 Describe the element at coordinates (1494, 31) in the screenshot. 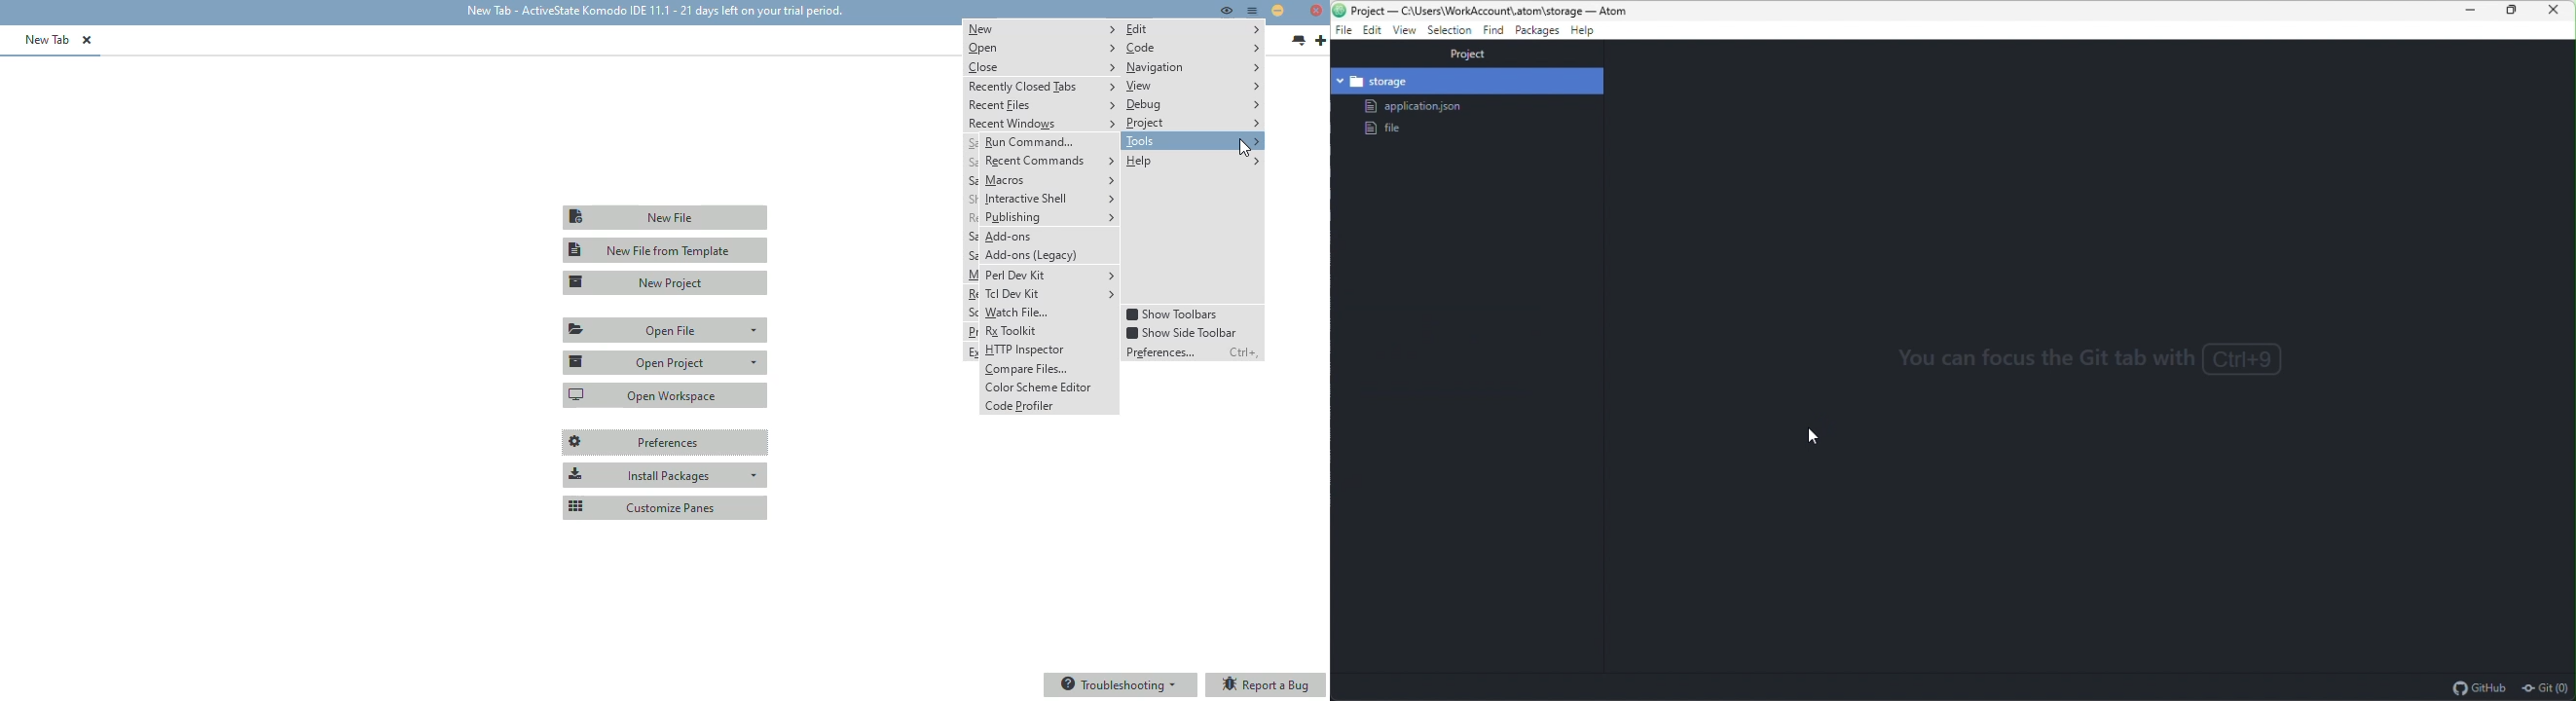

I see `find` at that location.